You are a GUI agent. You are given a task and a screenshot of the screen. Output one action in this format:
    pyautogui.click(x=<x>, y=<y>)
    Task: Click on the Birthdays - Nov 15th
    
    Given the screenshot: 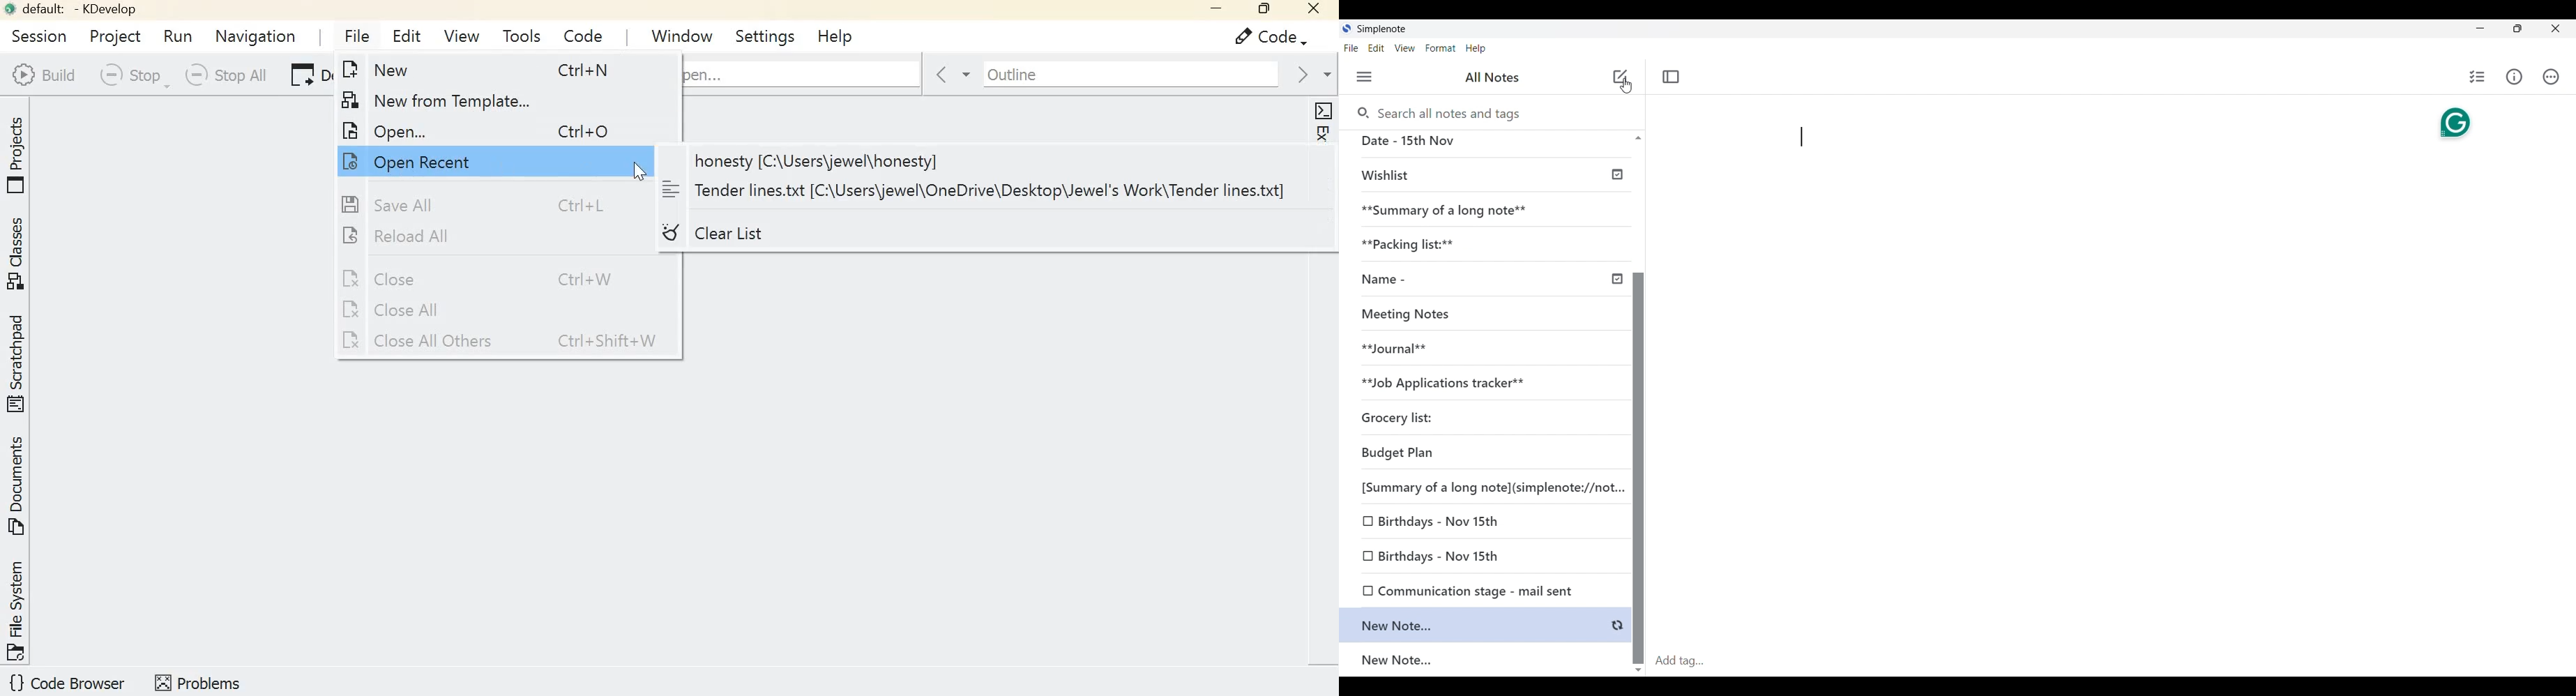 What is the action you would take?
    pyautogui.click(x=1483, y=554)
    